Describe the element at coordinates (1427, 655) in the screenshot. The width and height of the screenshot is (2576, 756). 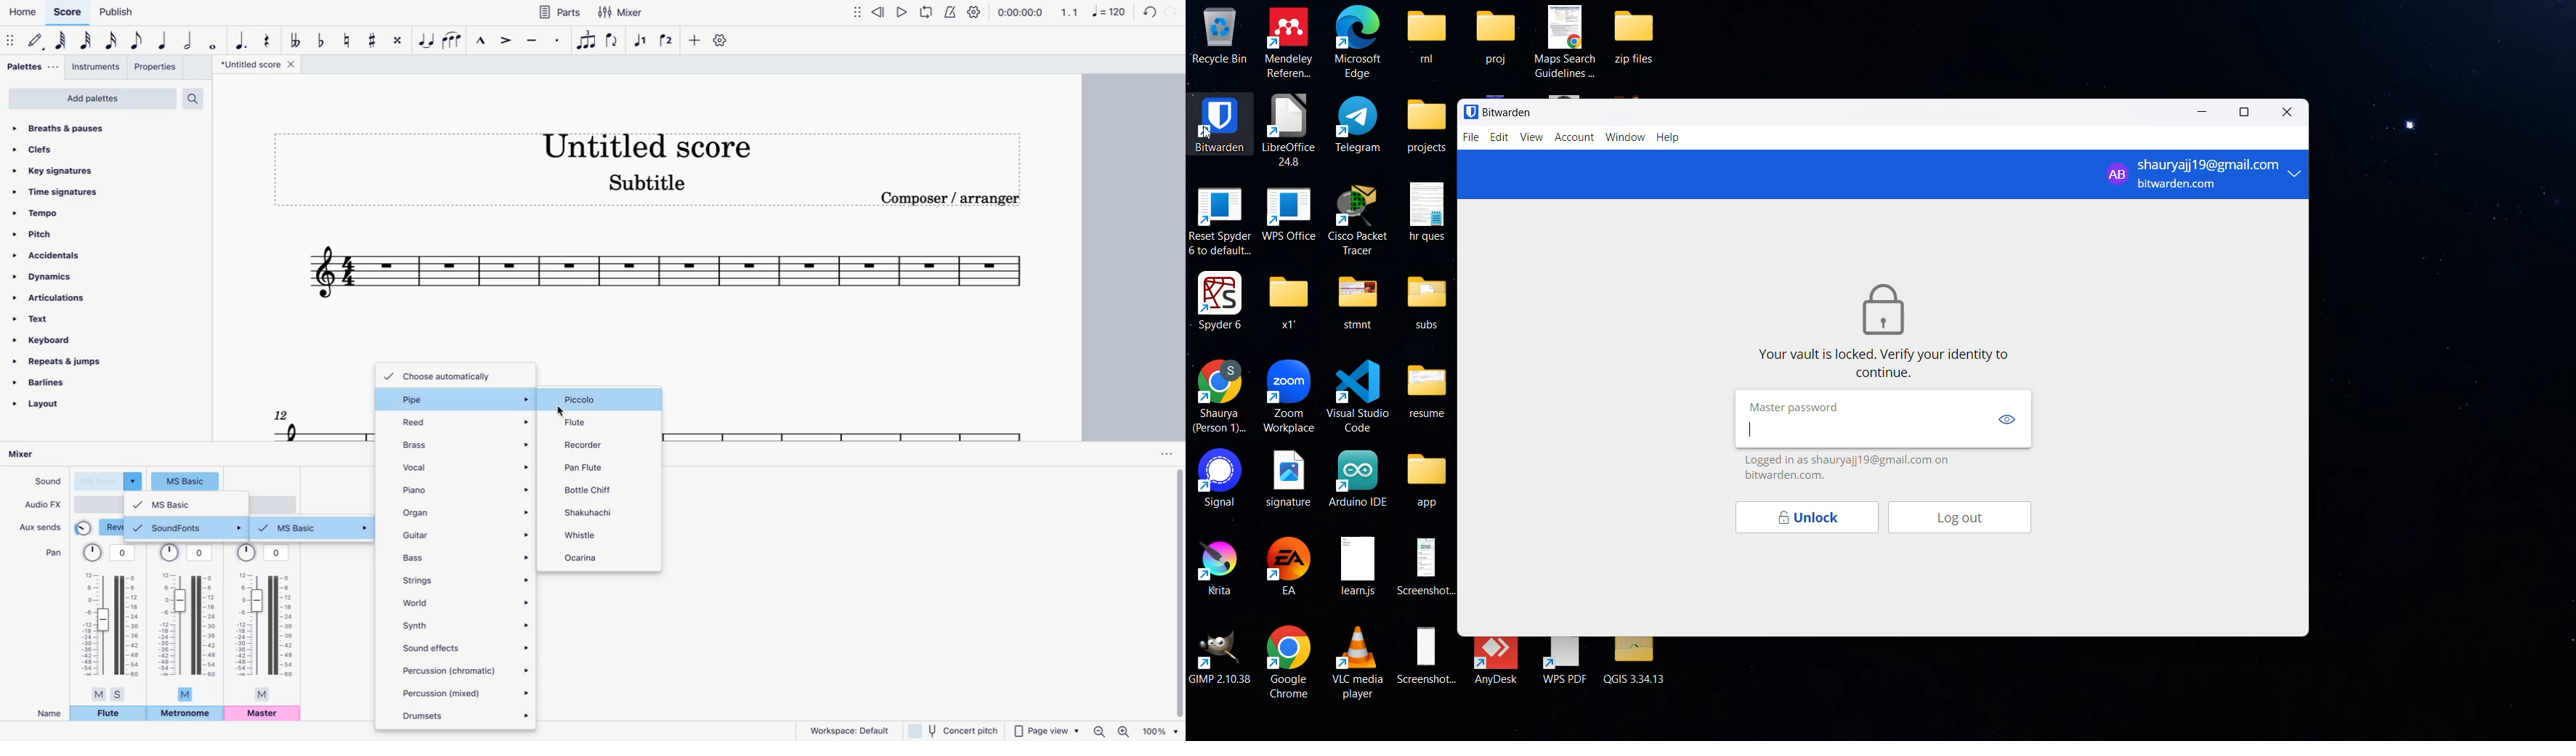
I see `Screenshot...` at that location.